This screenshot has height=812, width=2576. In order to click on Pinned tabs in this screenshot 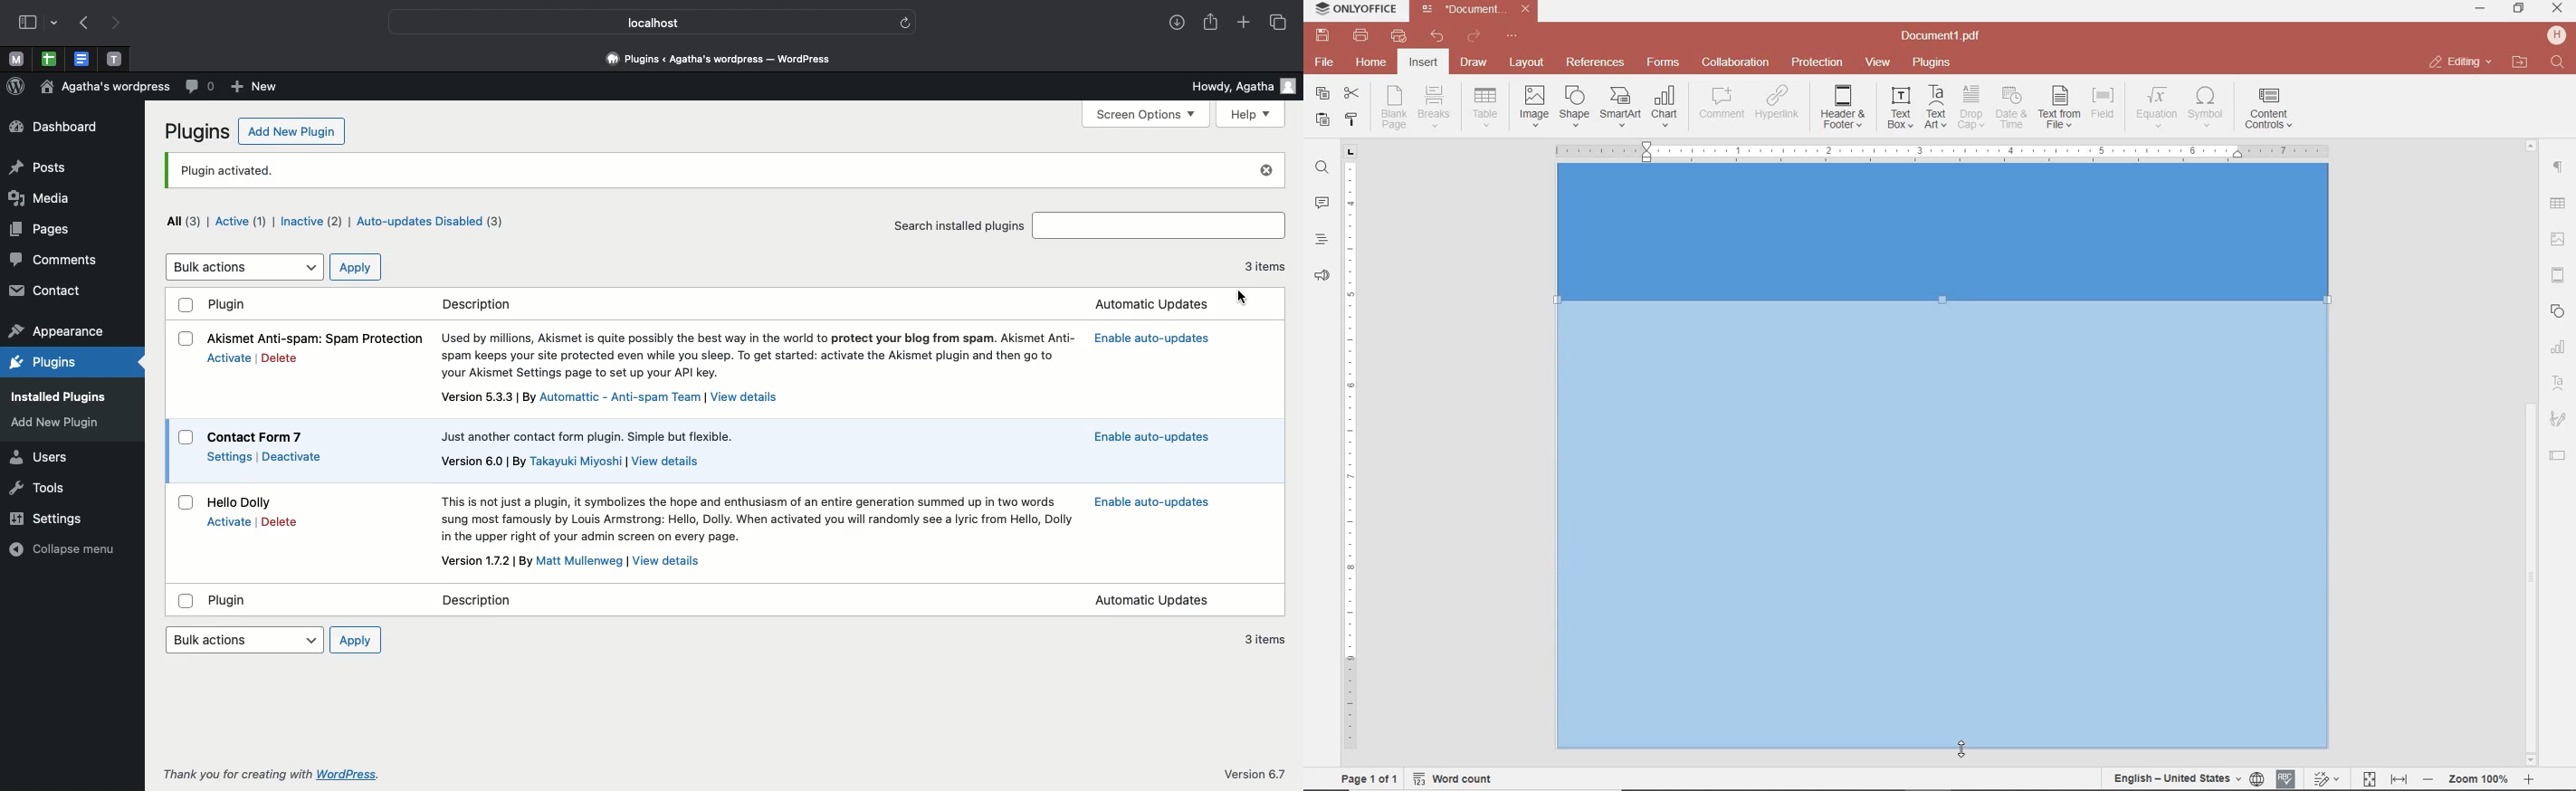, I will do `click(17, 61)`.